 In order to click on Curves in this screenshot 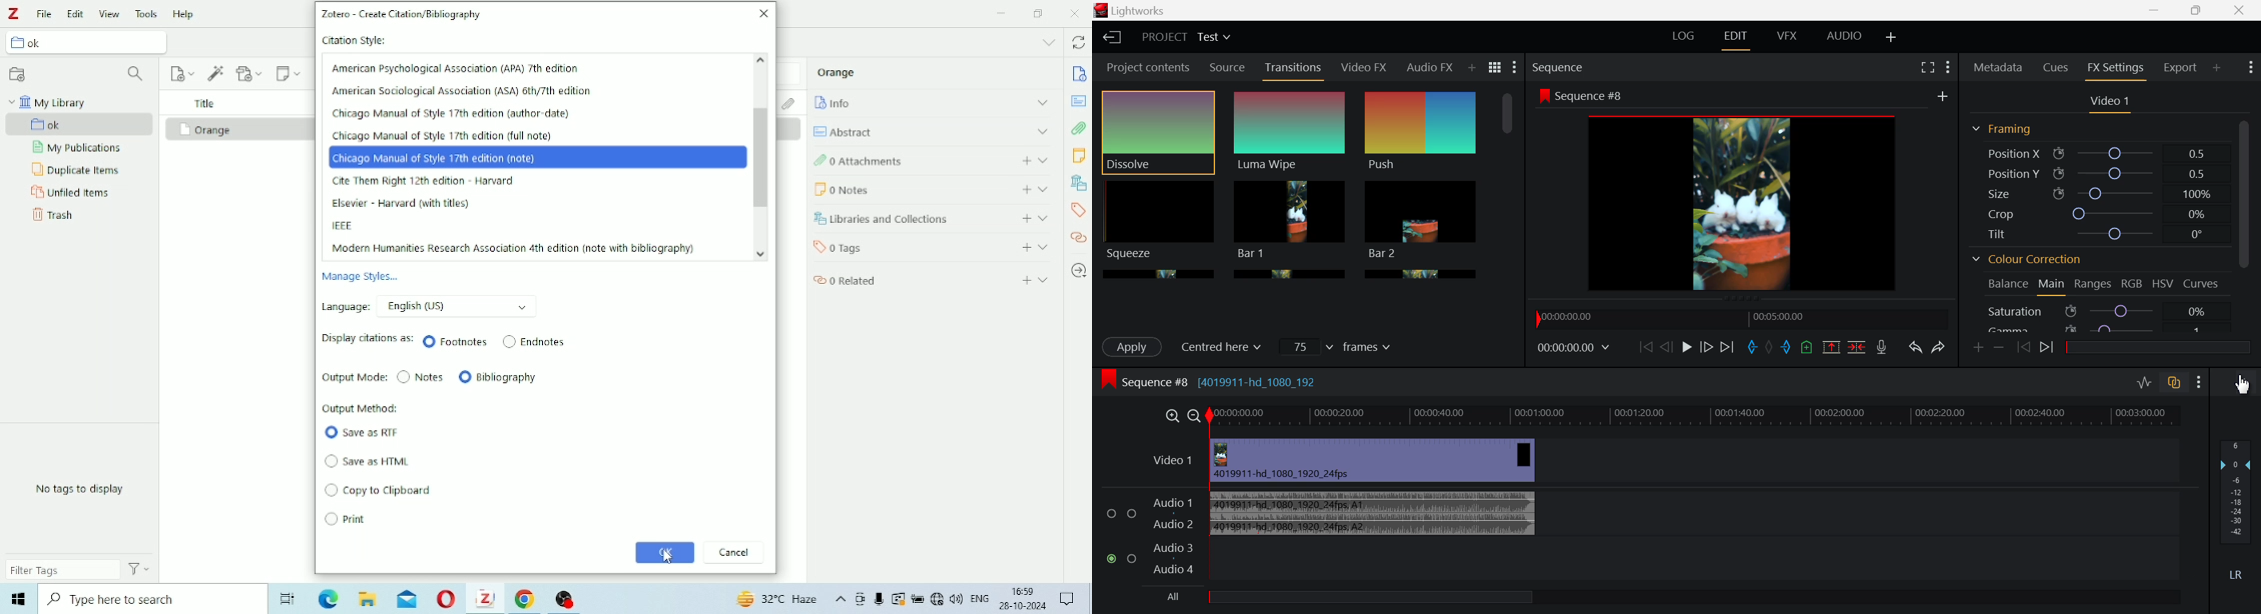, I will do `click(2201, 283)`.